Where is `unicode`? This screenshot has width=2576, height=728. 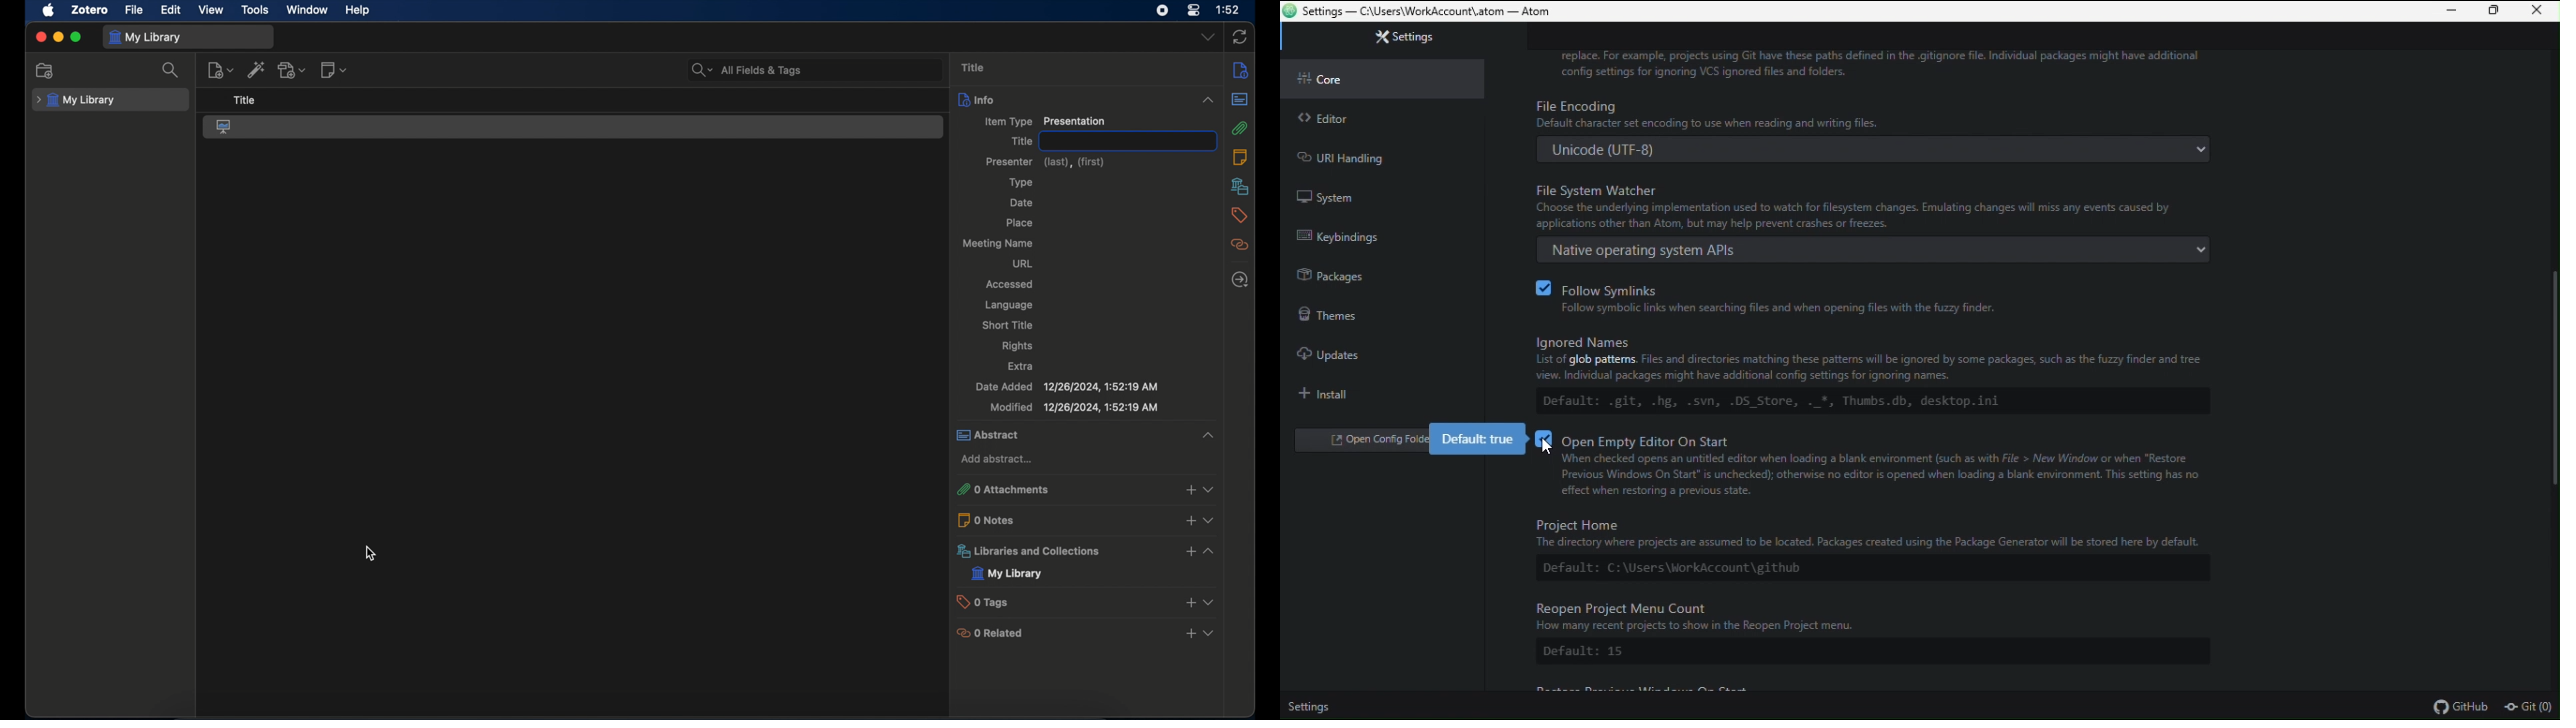
unicode is located at coordinates (1877, 148).